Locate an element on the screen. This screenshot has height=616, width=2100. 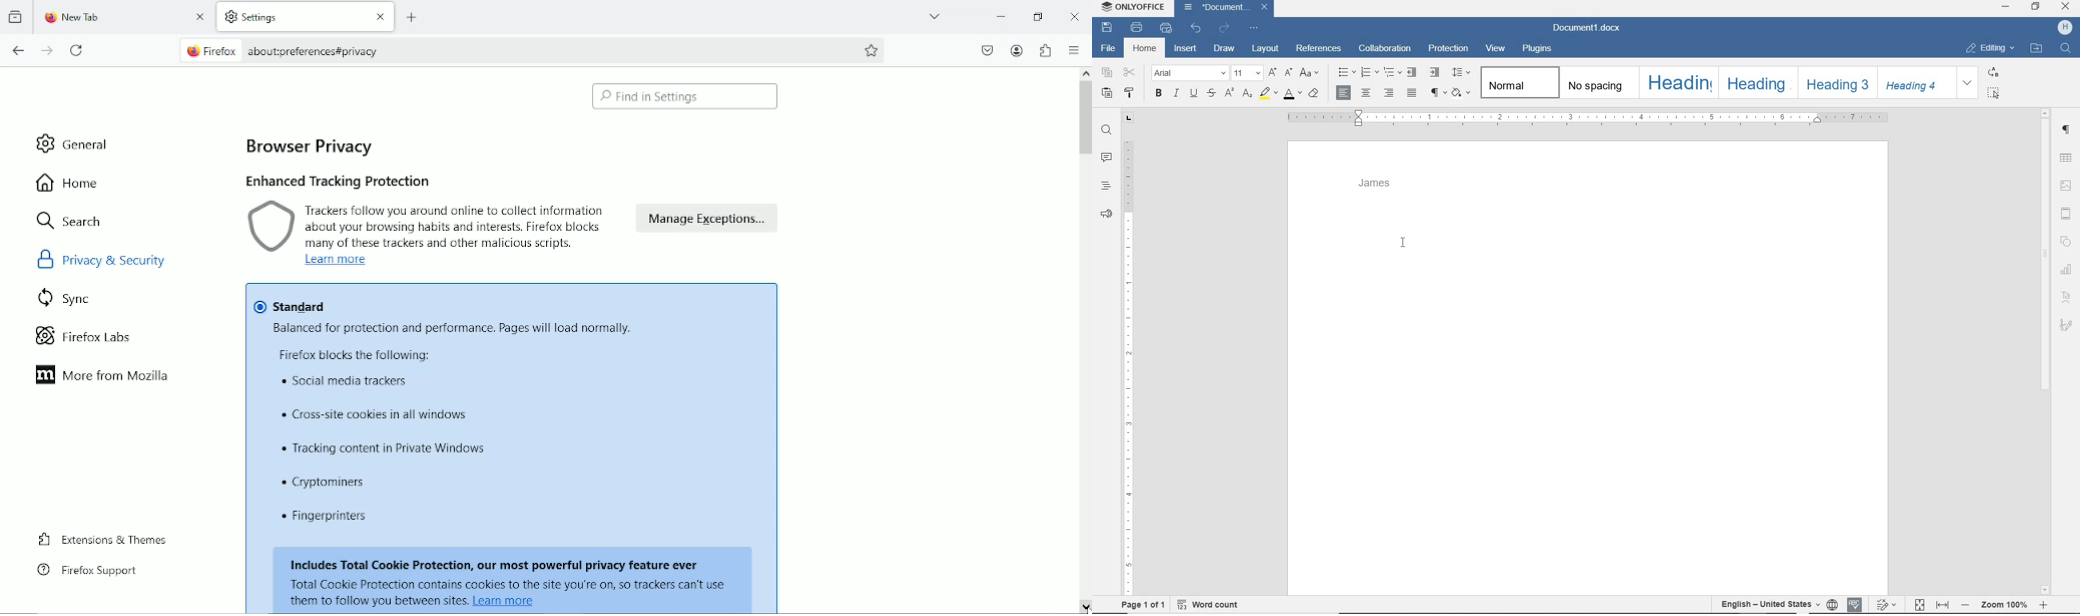
paste is located at coordinates (1107, 93).